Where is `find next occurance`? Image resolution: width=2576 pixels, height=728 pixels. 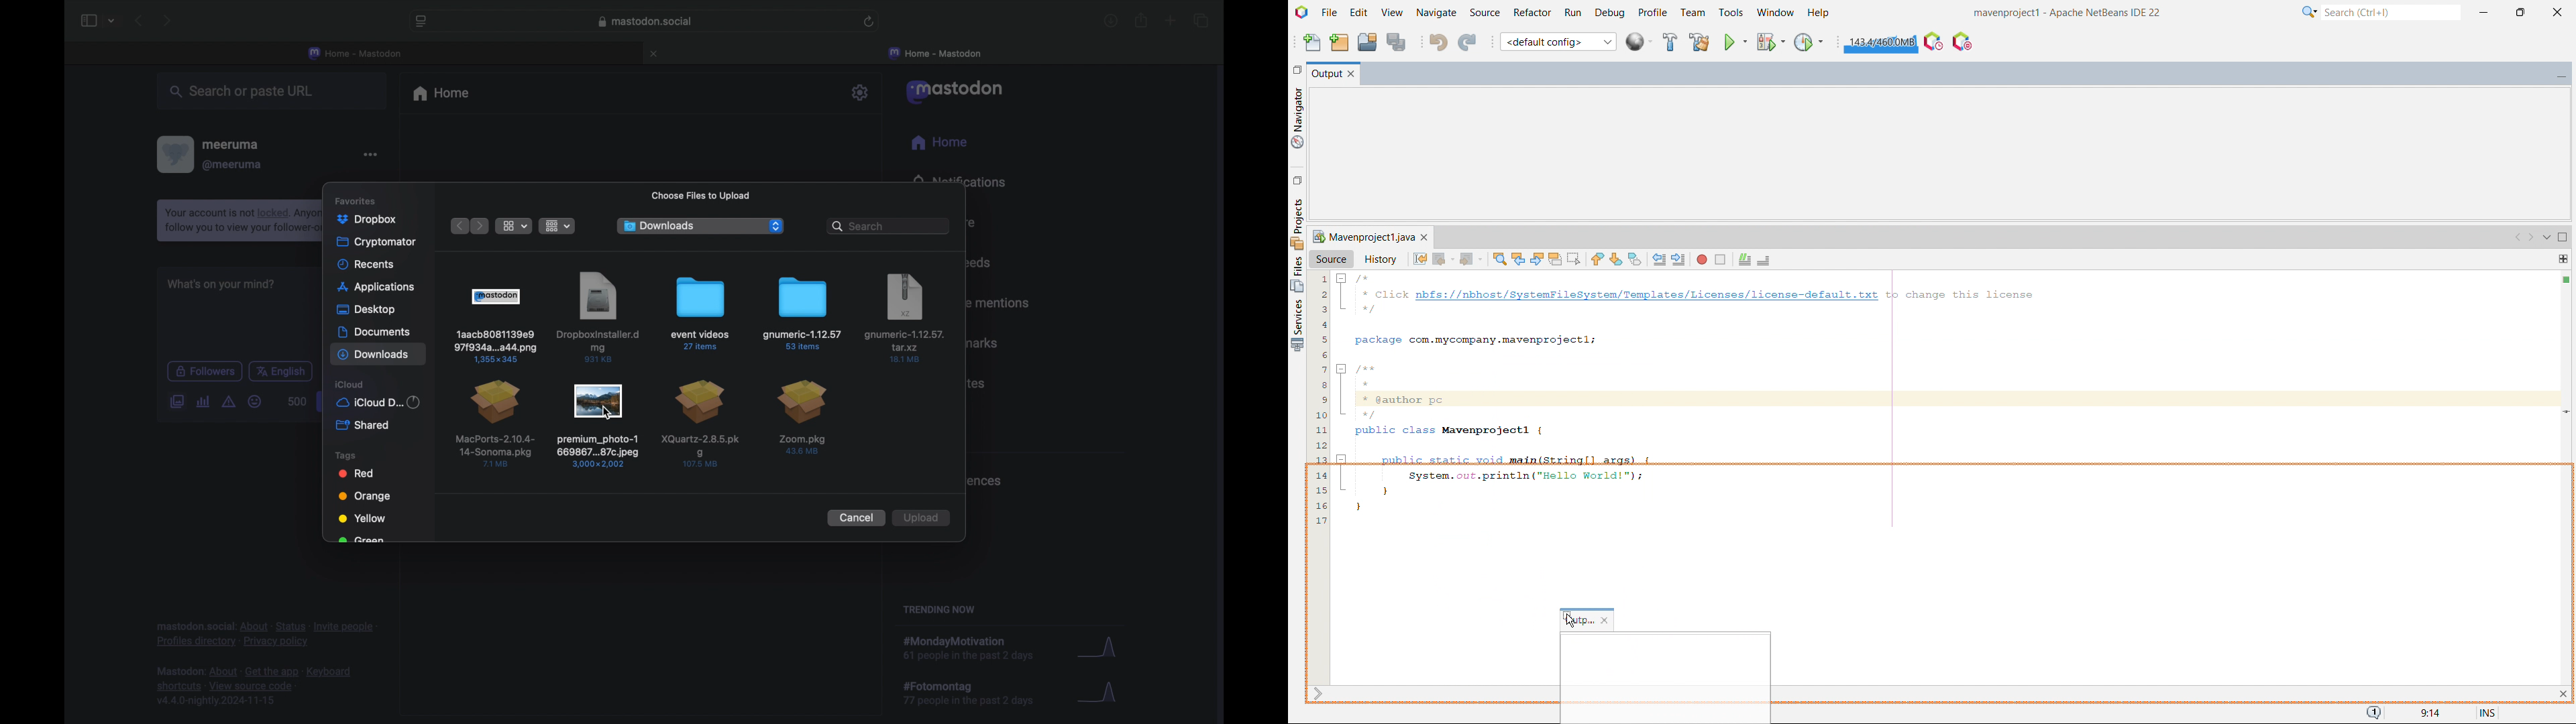 find next occurance is located at coordinates (1537, 258).